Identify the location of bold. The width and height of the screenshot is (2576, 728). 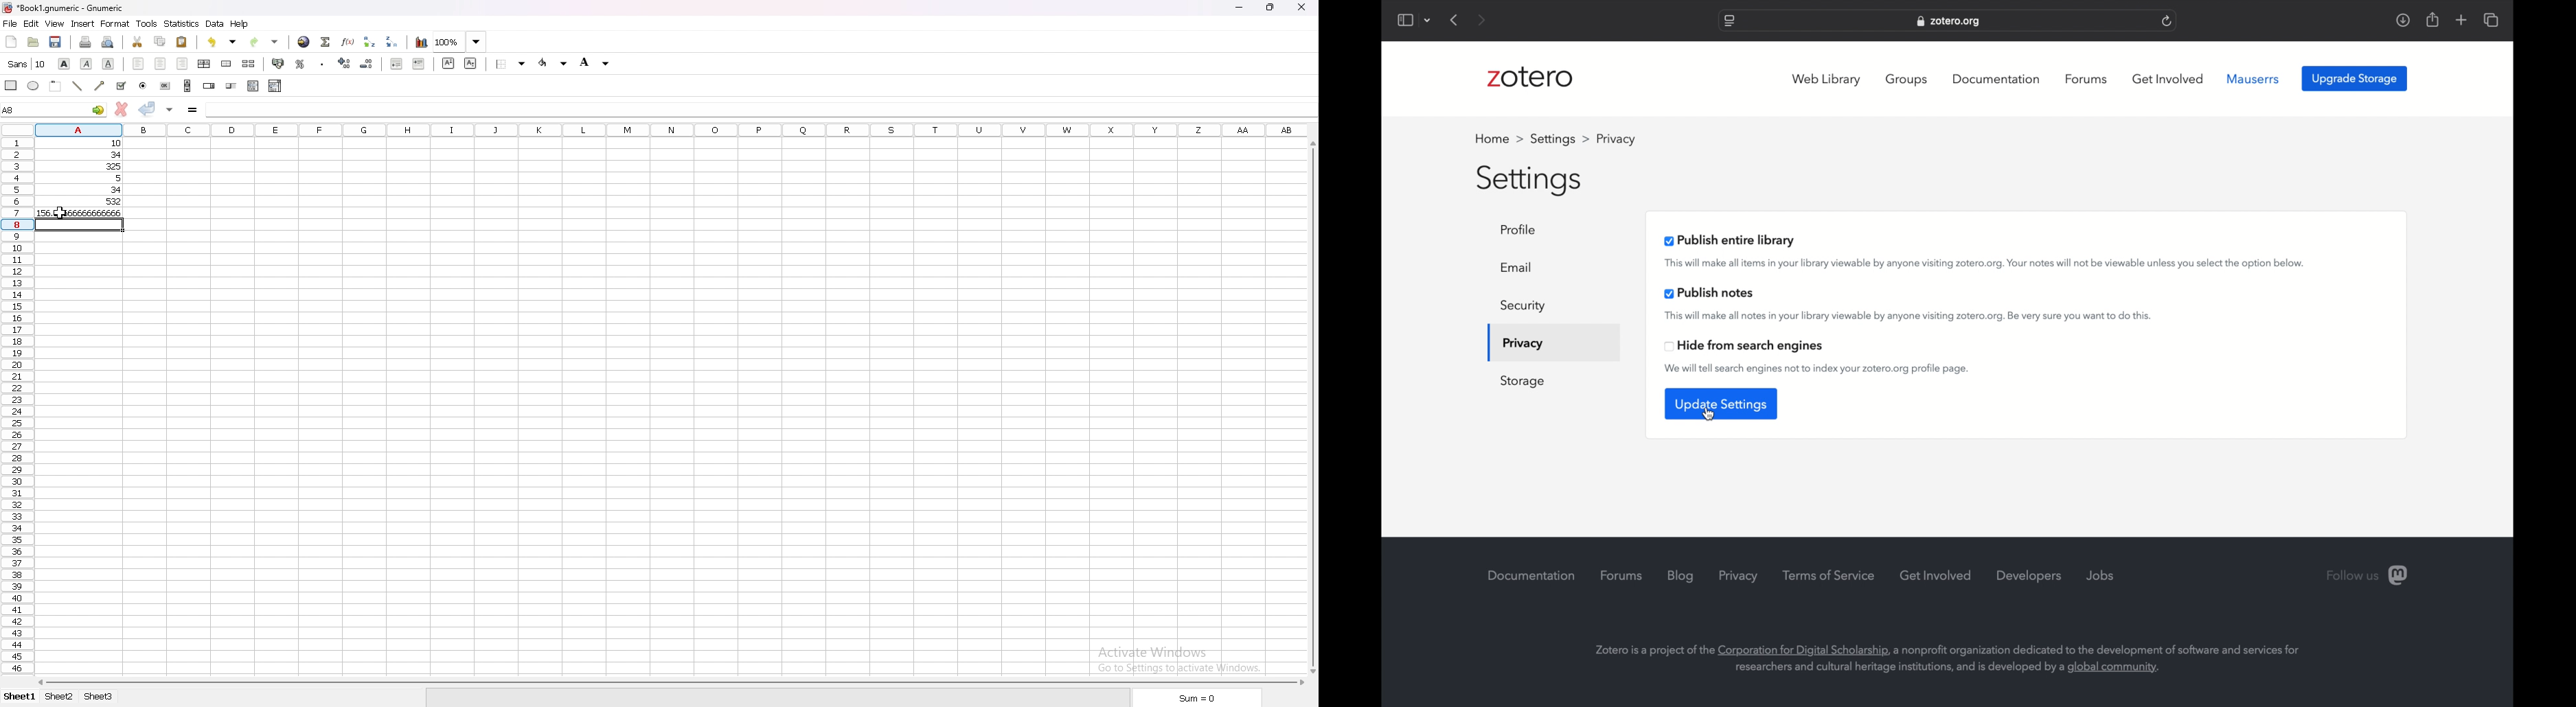
(65, 63).